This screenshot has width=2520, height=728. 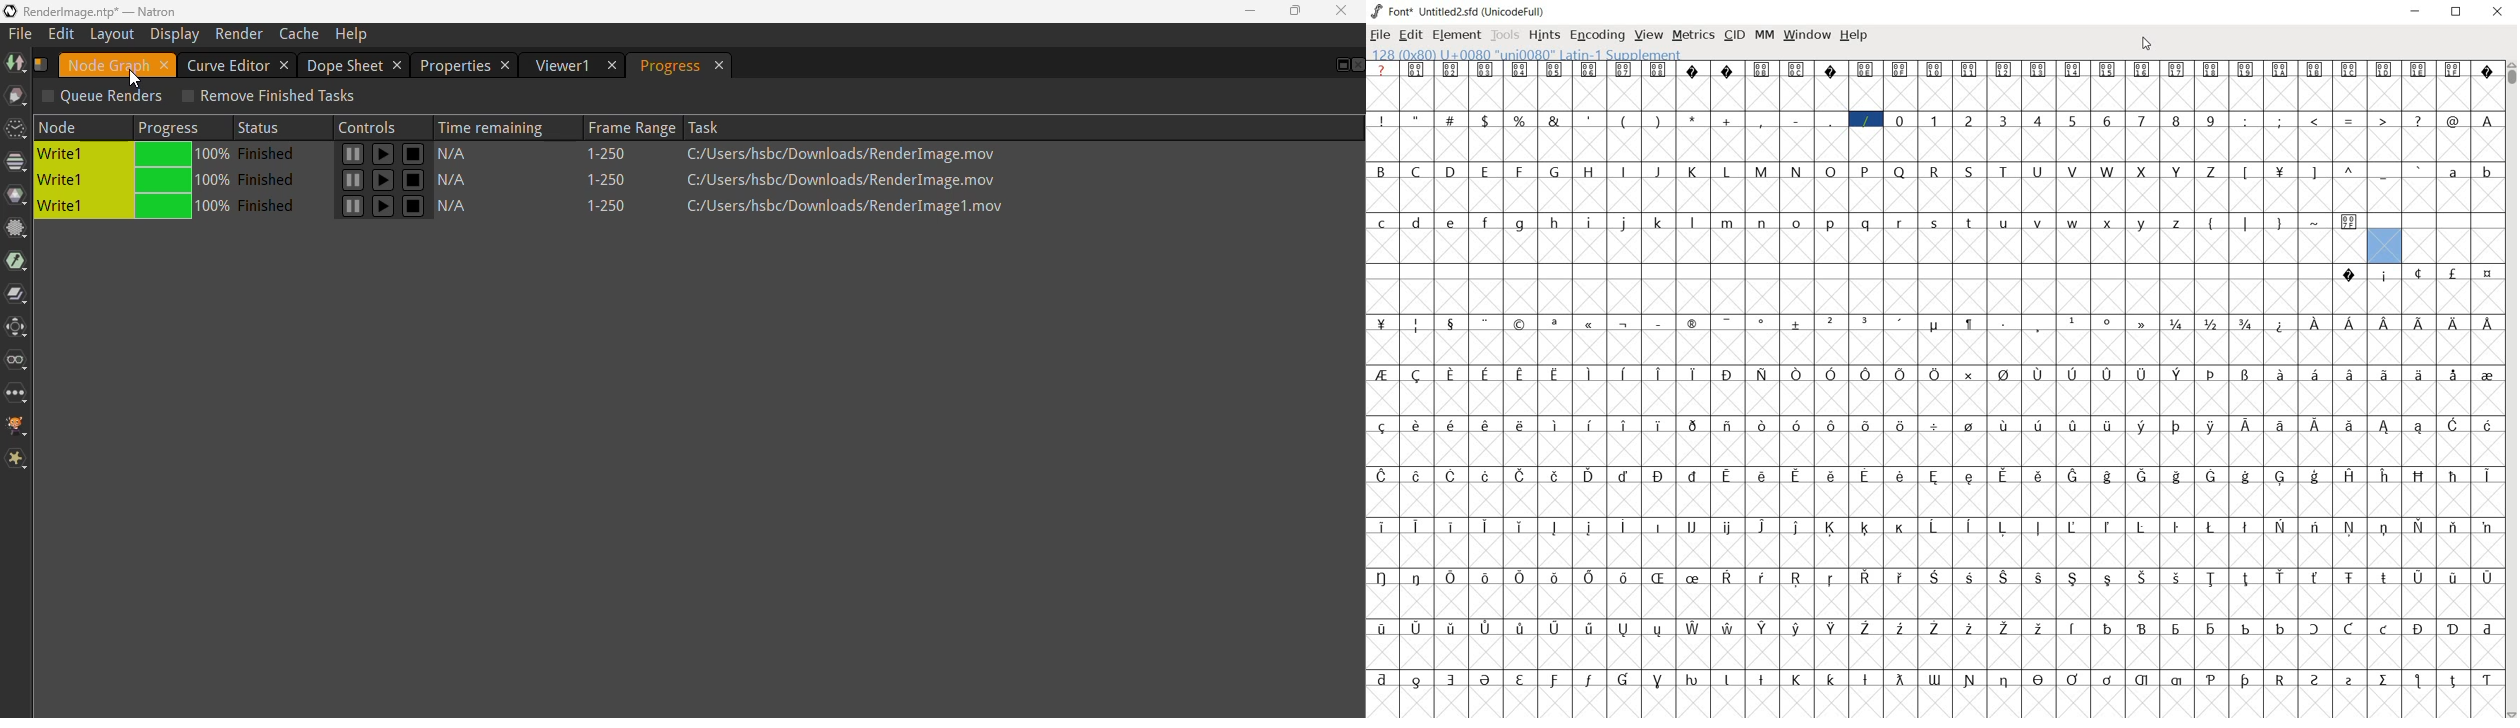 What do you see at coordinates (1969, 121) in the screenshot?
I see `glyph` at bounding box center [1969, 121].